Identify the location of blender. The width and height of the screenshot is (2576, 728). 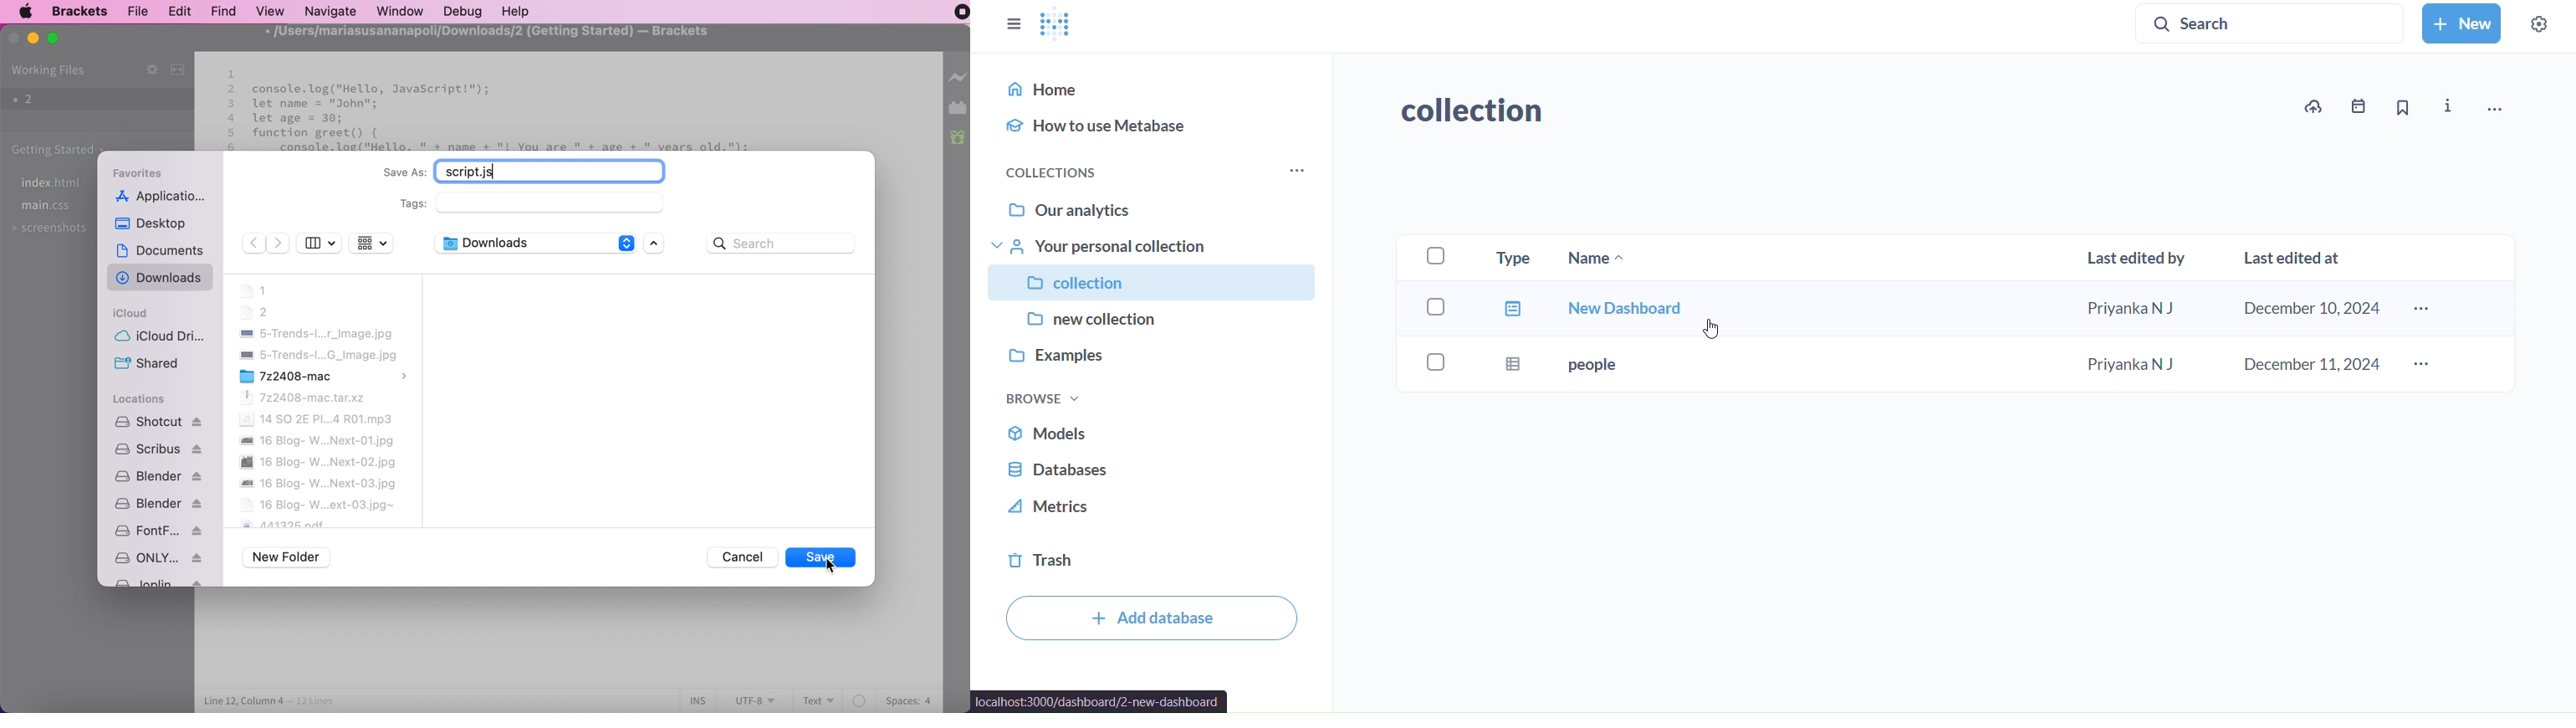
(158, 476).